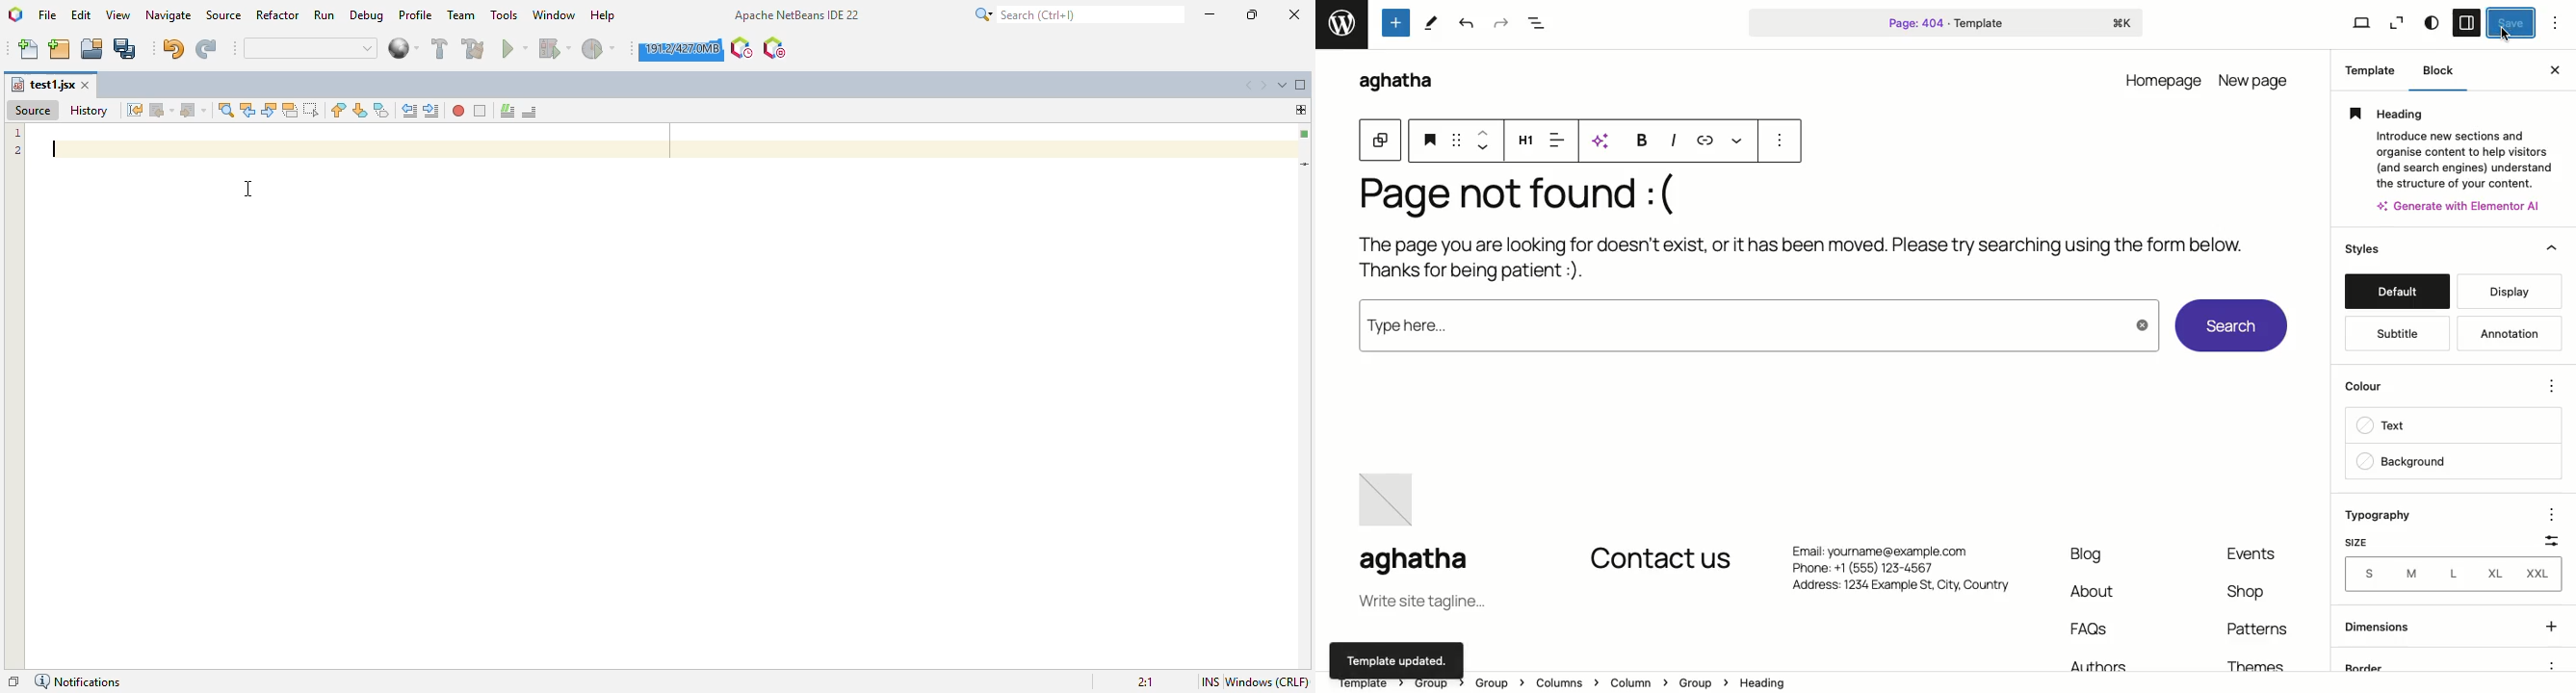 Image resolution: width=2576 pixels, height=700 pixels. What do you see at coordinates (2352, 22) in the screenshot?
I see `View` at bounding box center [2352, 22].